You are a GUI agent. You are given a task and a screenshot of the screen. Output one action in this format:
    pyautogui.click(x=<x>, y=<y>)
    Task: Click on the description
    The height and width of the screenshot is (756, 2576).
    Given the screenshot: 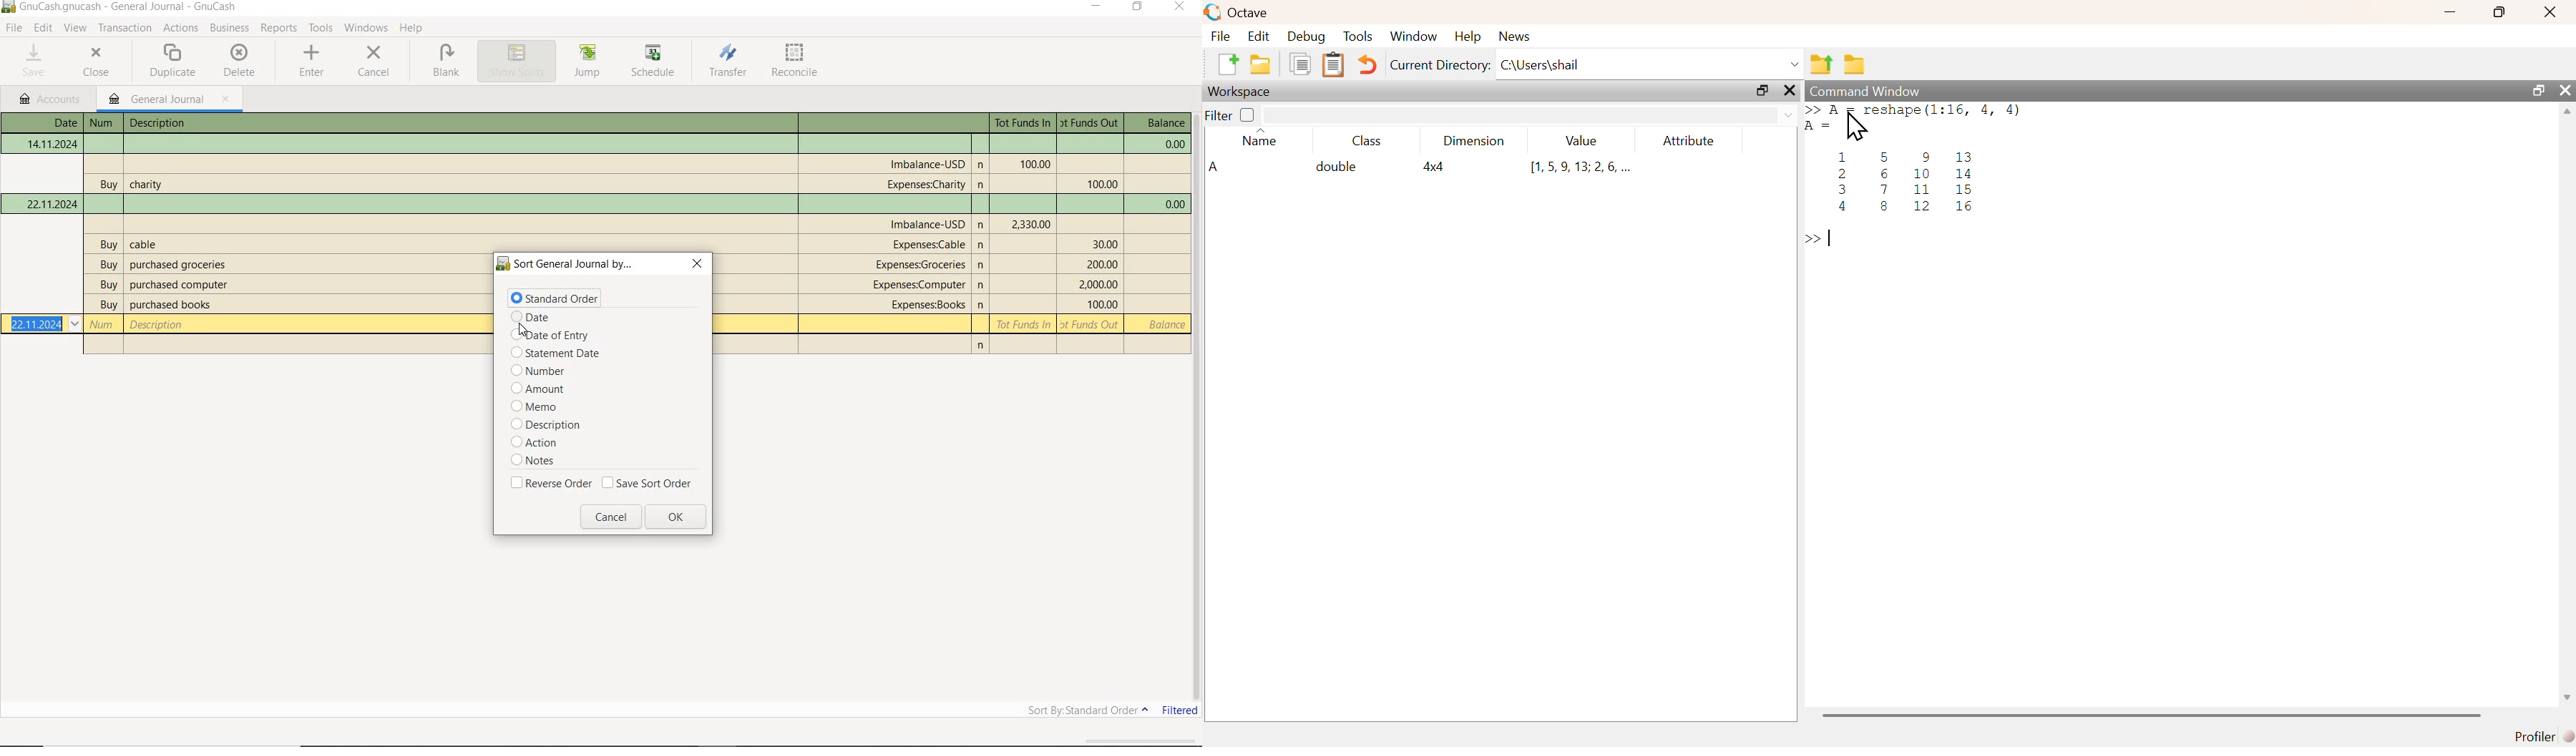 What is the action you would take?
    pyautogui.click(x=158, y=324)
    